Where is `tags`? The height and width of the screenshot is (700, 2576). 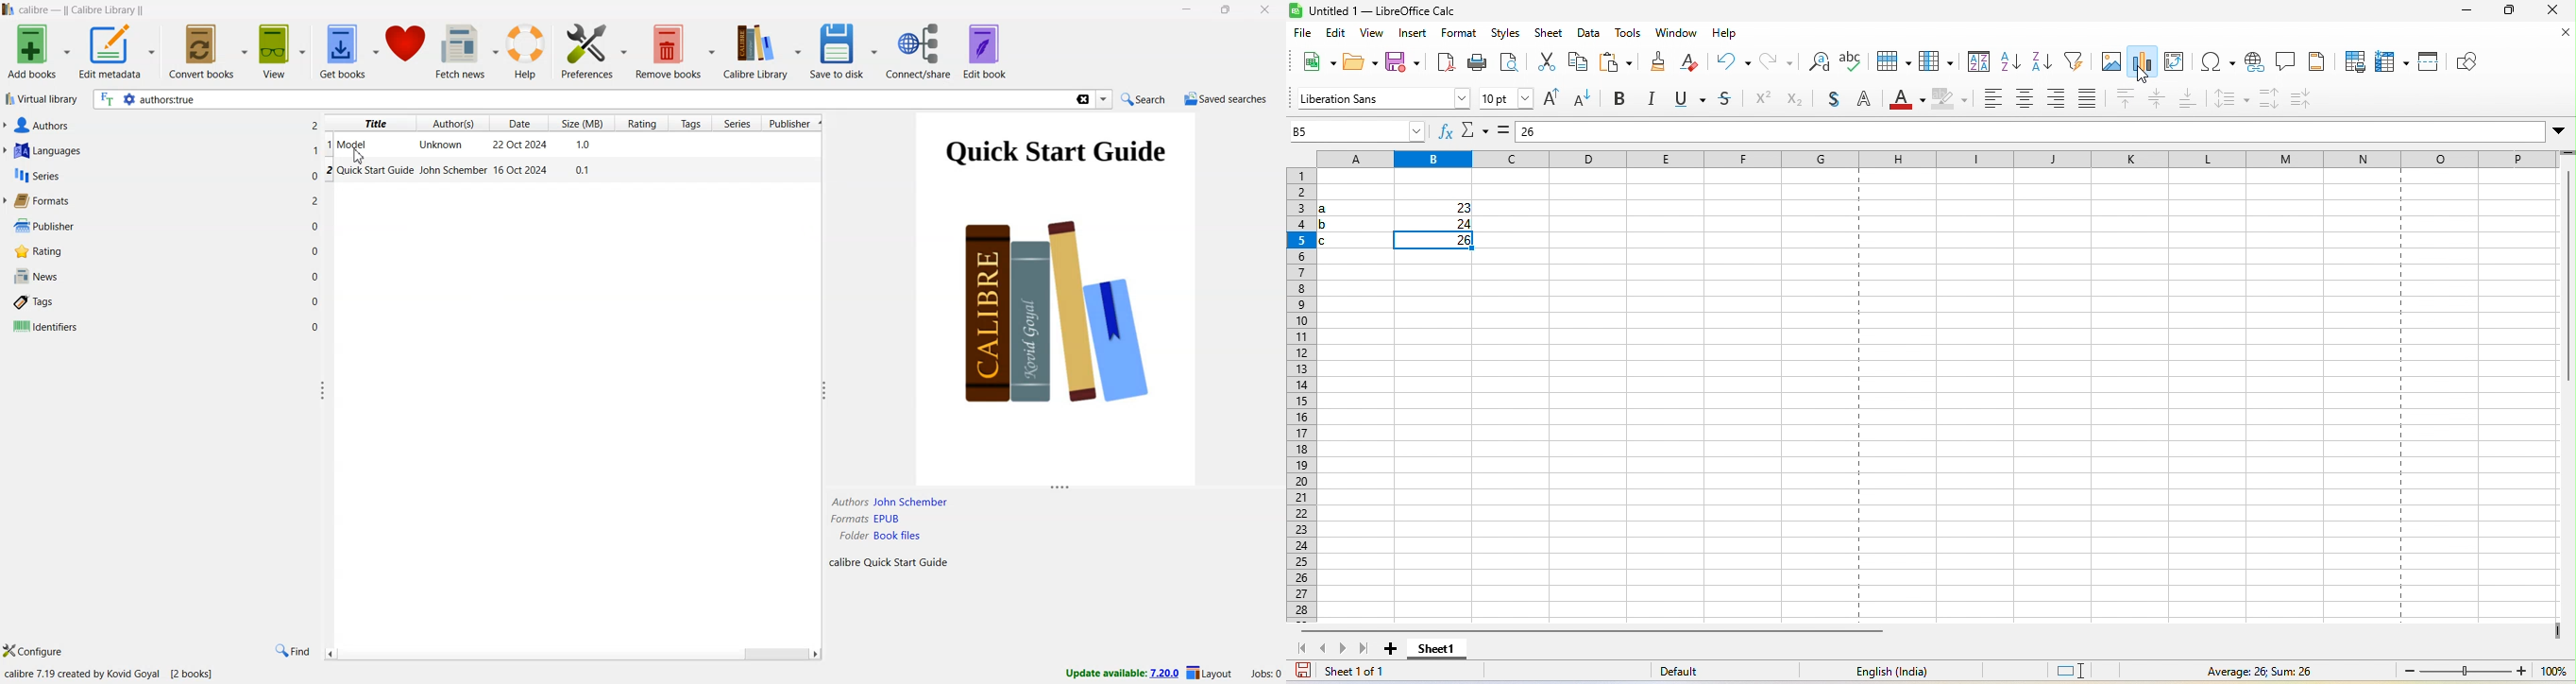
tags is located at coordinates (693, 123).